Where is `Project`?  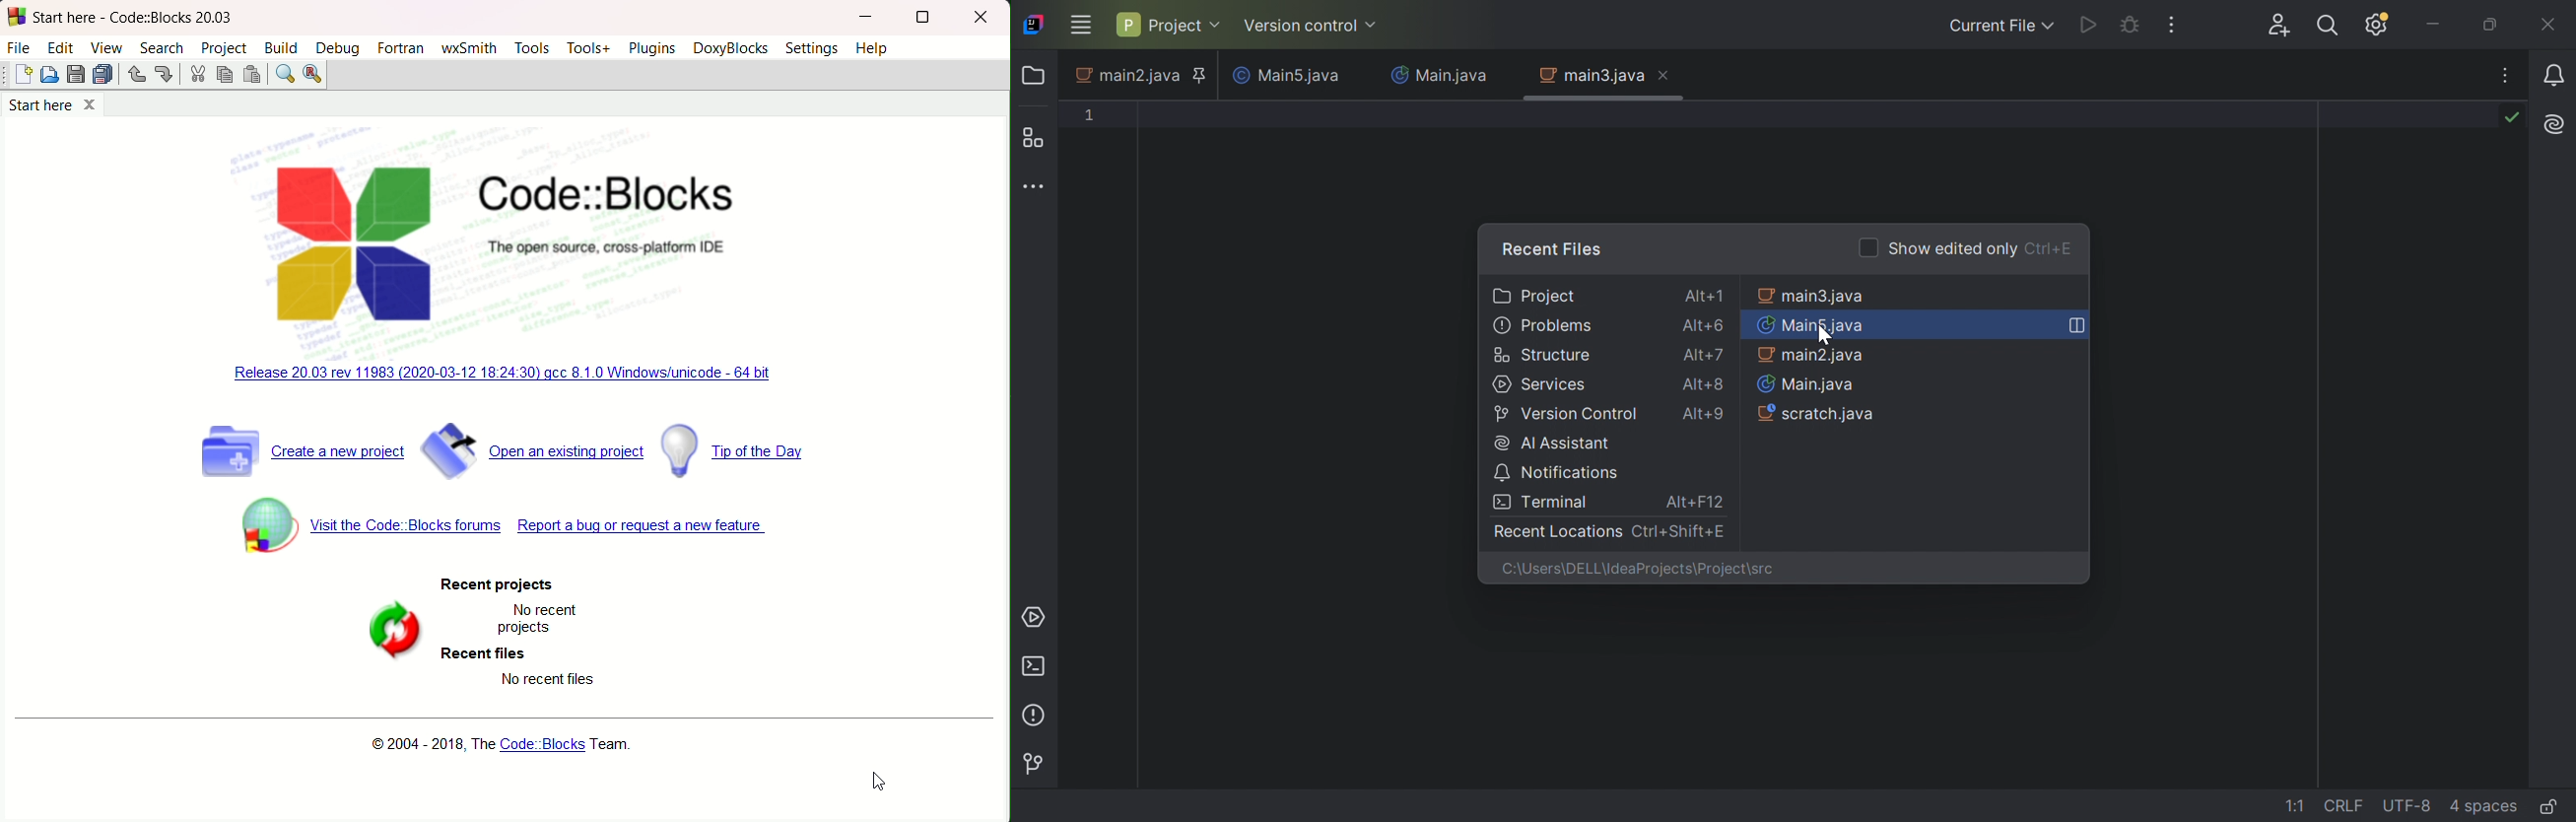
Project is located at coordinates (1532, 295).